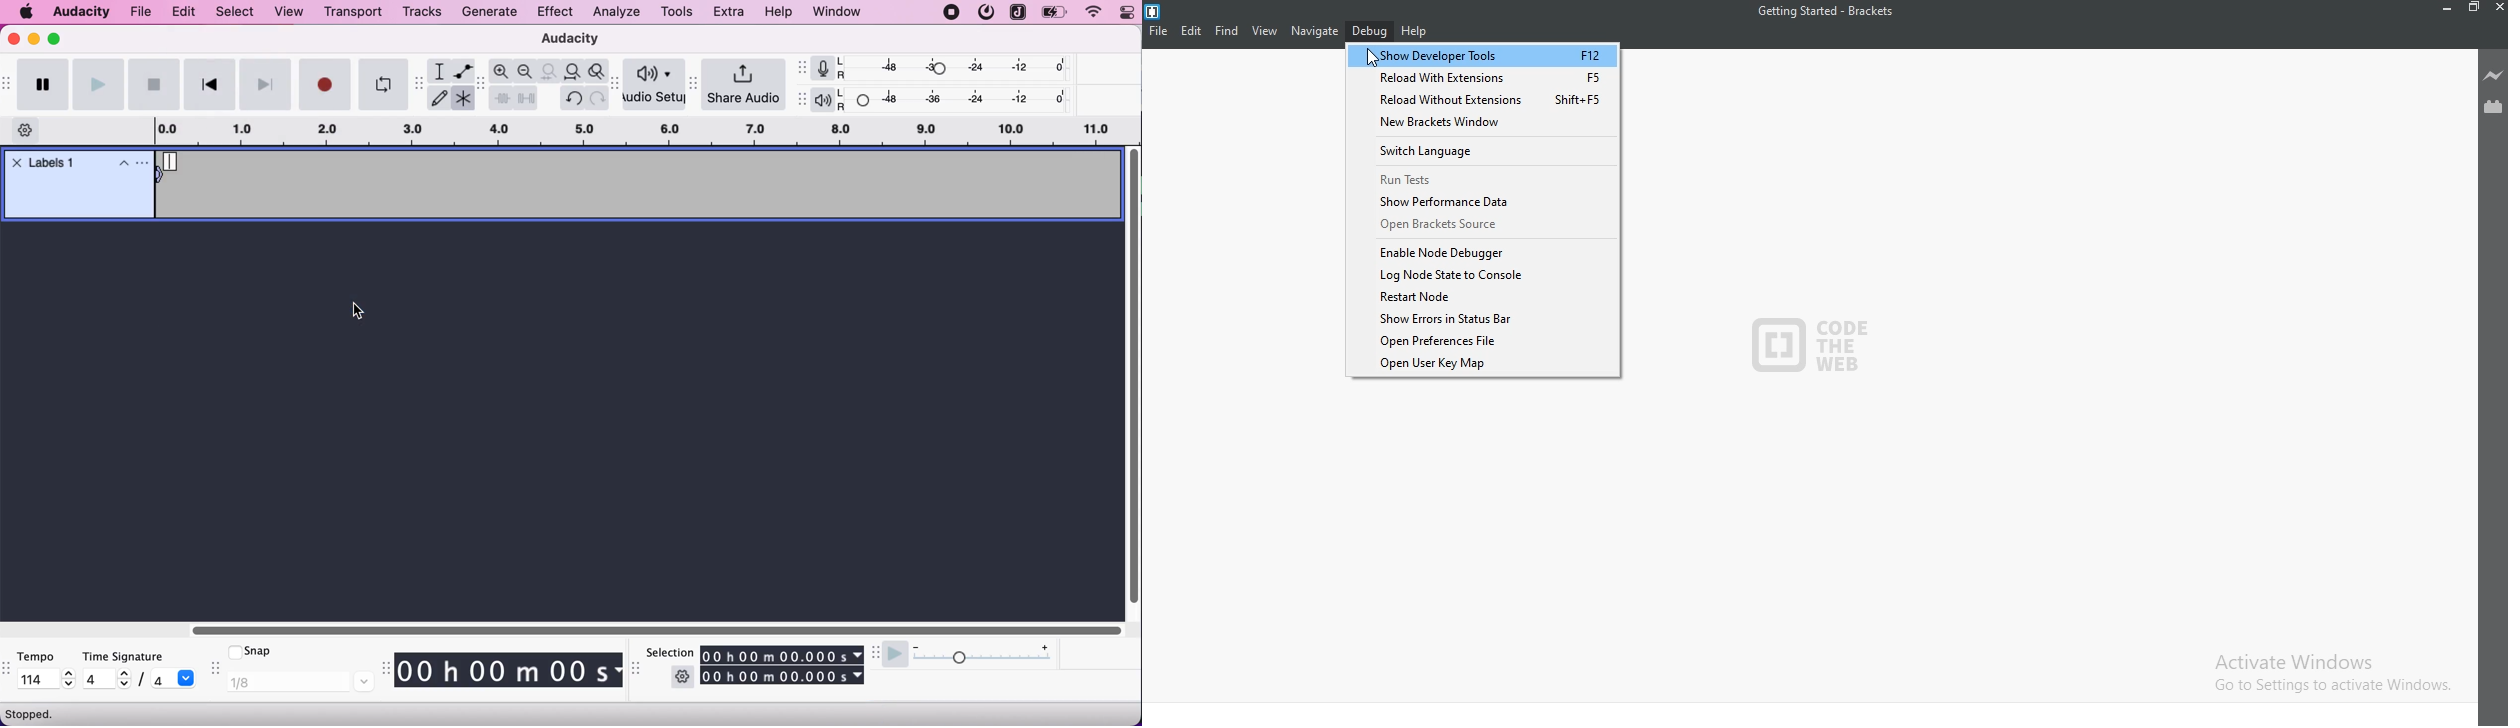 This screenshot has width=2520, height=728. Describe the element at coordinates (1044, 646) in the screenshot. I see `increase` at that location.